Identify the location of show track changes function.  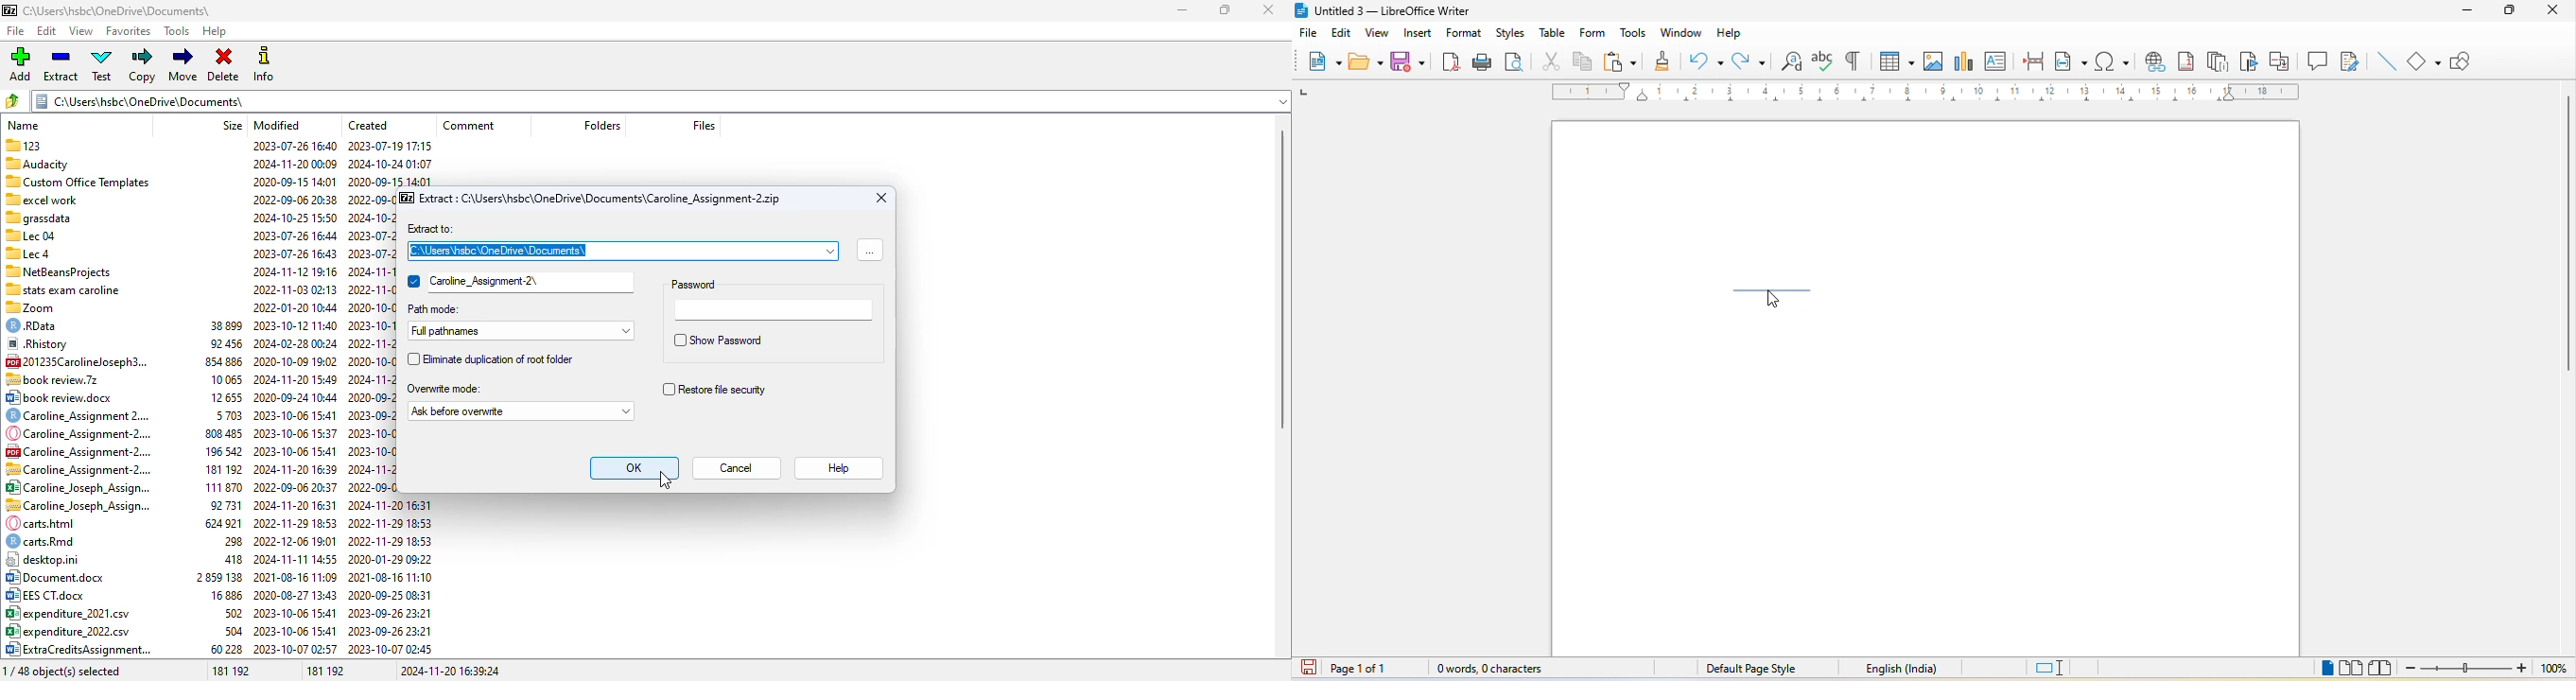
(2357, 63).